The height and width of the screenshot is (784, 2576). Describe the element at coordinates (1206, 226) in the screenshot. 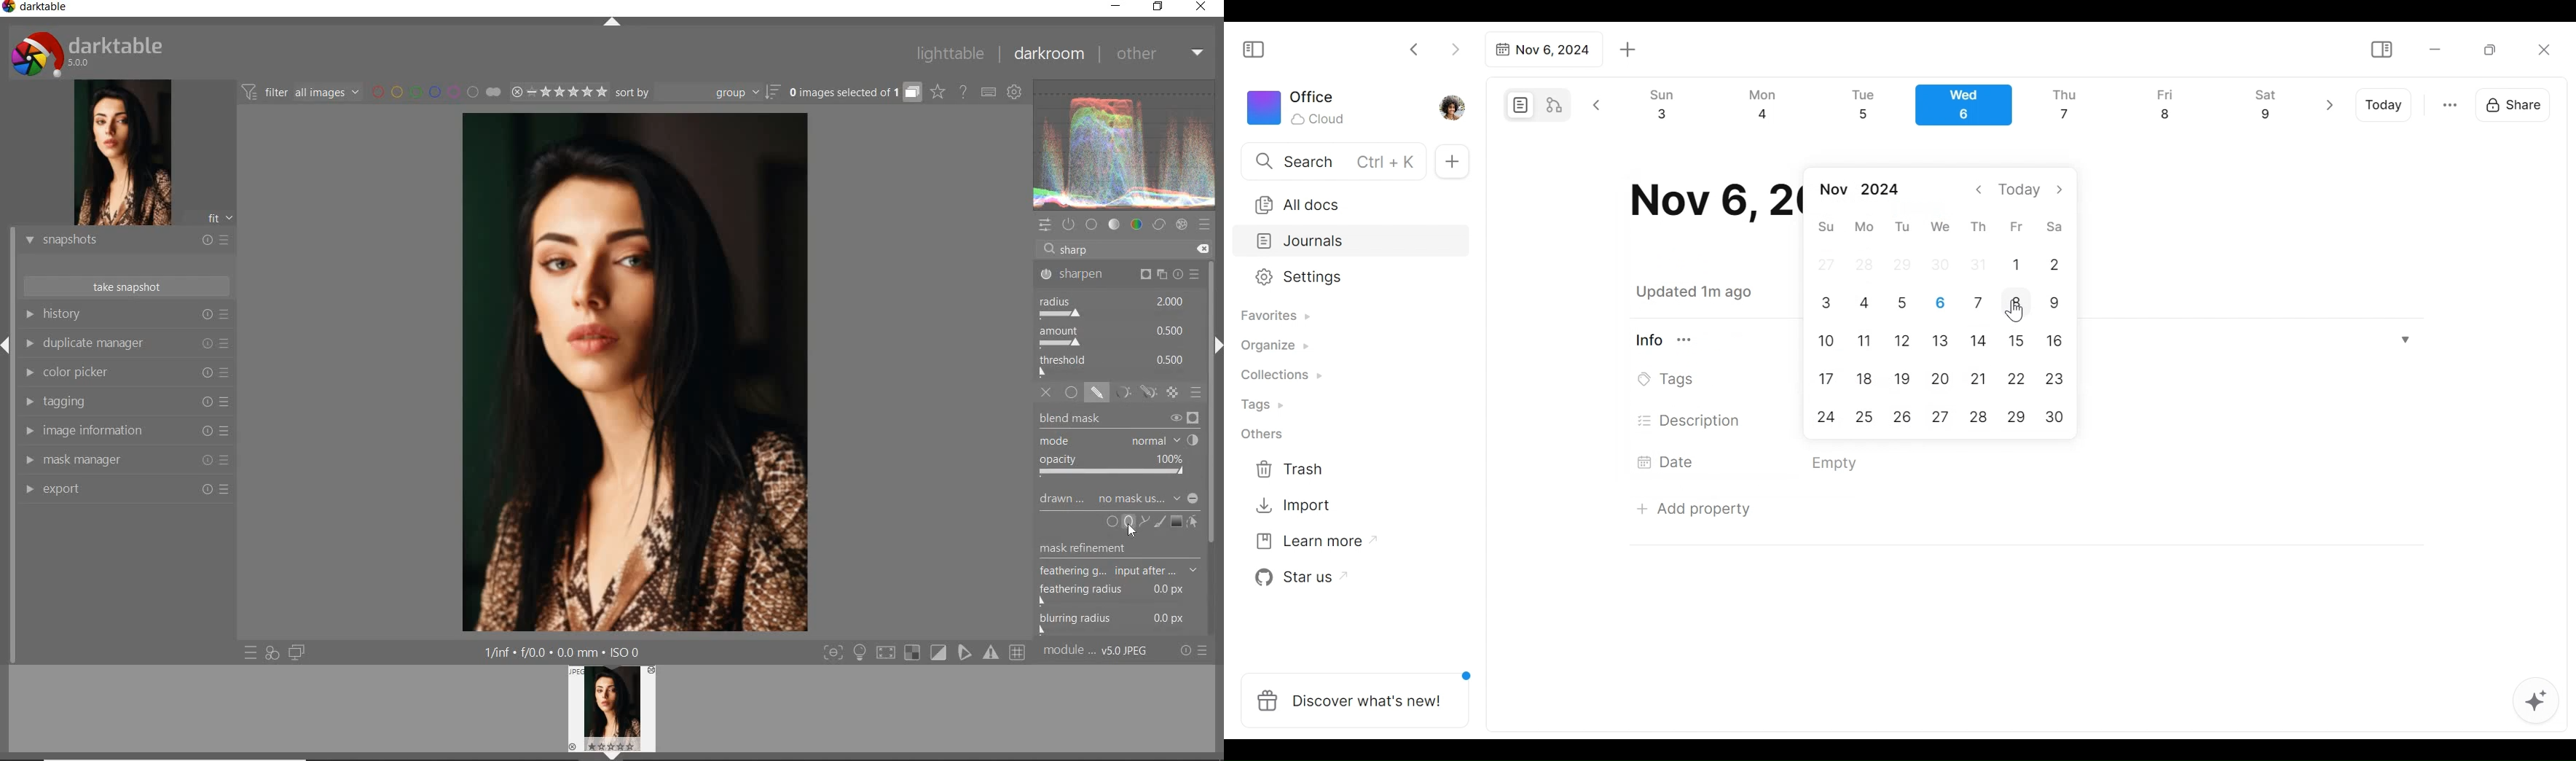

I see `presets` at that location.